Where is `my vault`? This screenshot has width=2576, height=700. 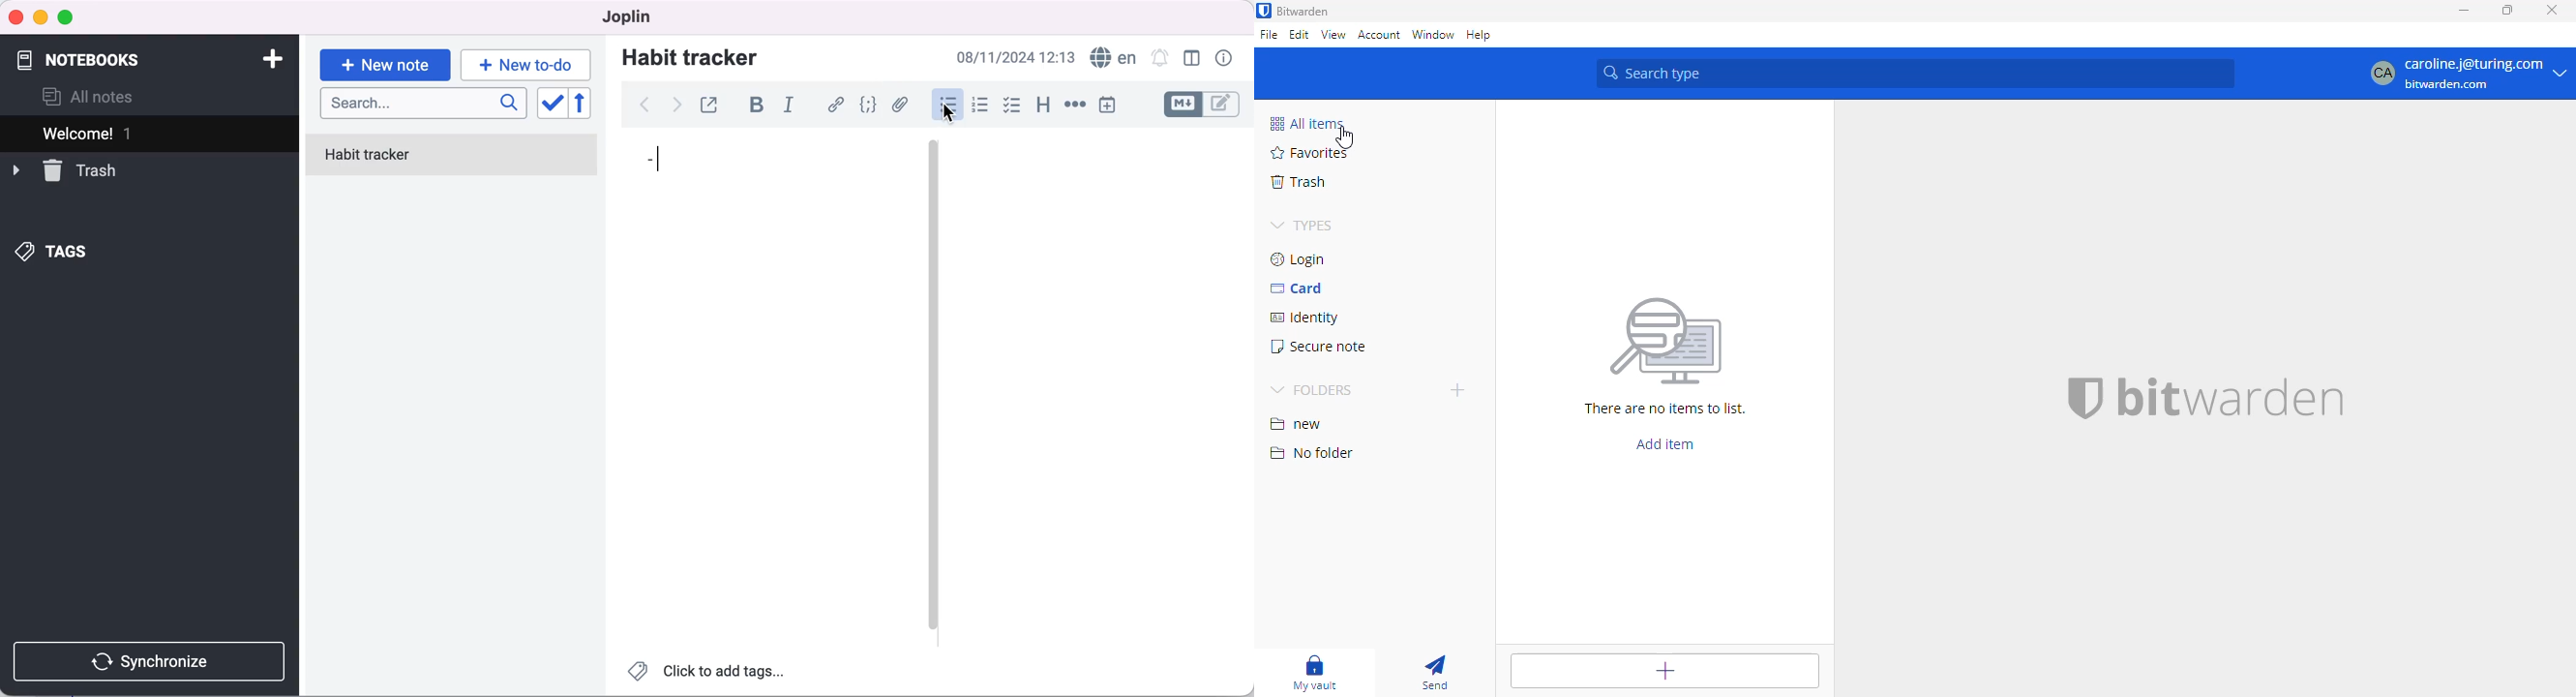 my vault is located at coordinates (1316, 671).